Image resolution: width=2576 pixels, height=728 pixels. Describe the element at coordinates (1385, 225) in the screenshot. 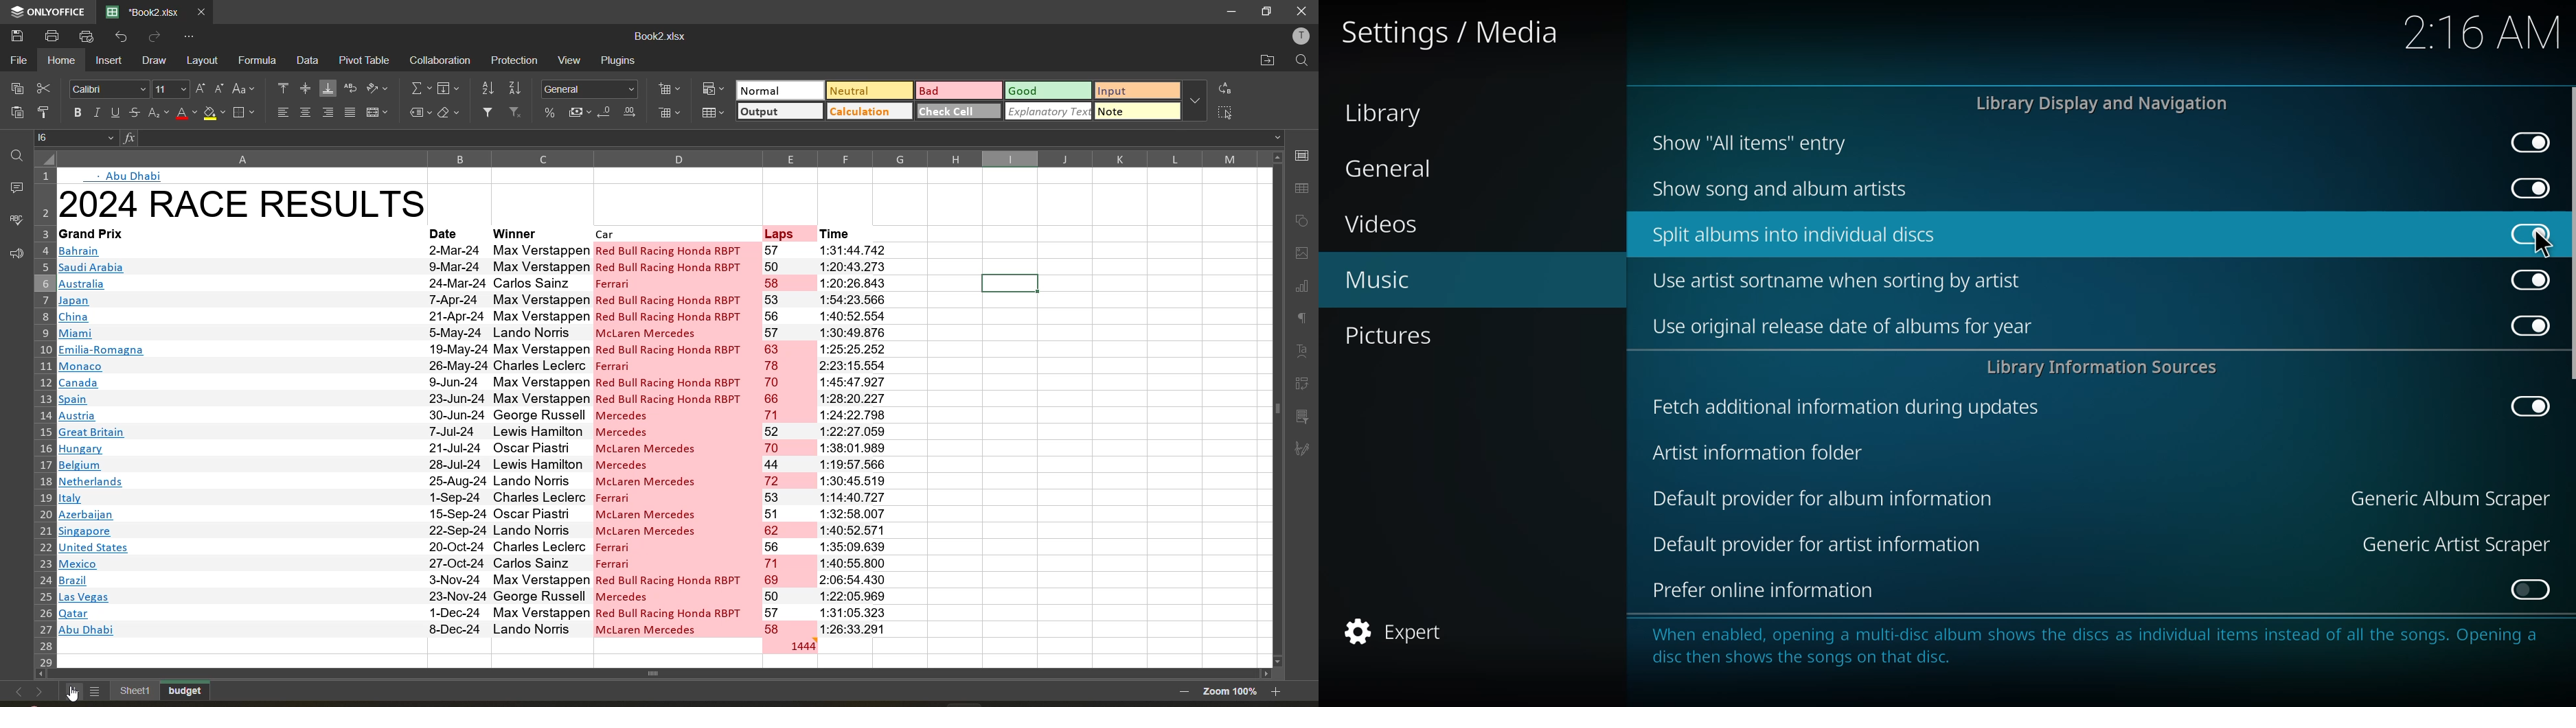

I see `videos` at that location.